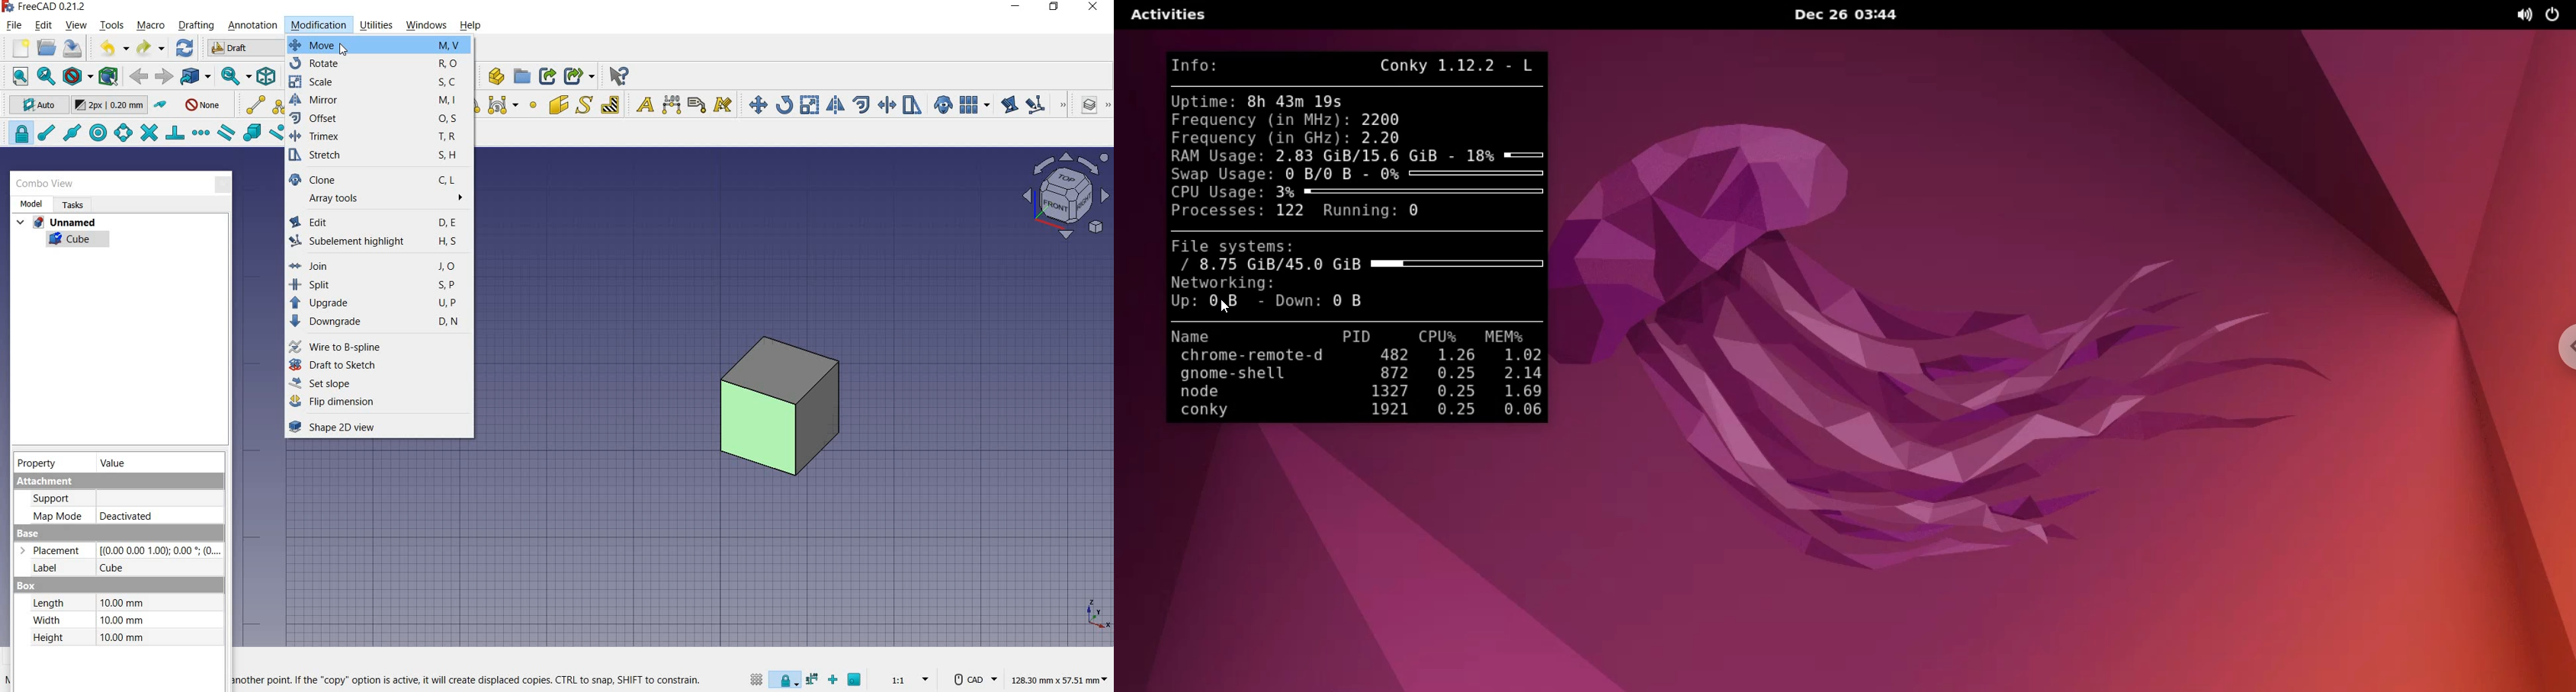 This screenshot has height=700, width=2576. I want to click on Base, so click(29, 534).